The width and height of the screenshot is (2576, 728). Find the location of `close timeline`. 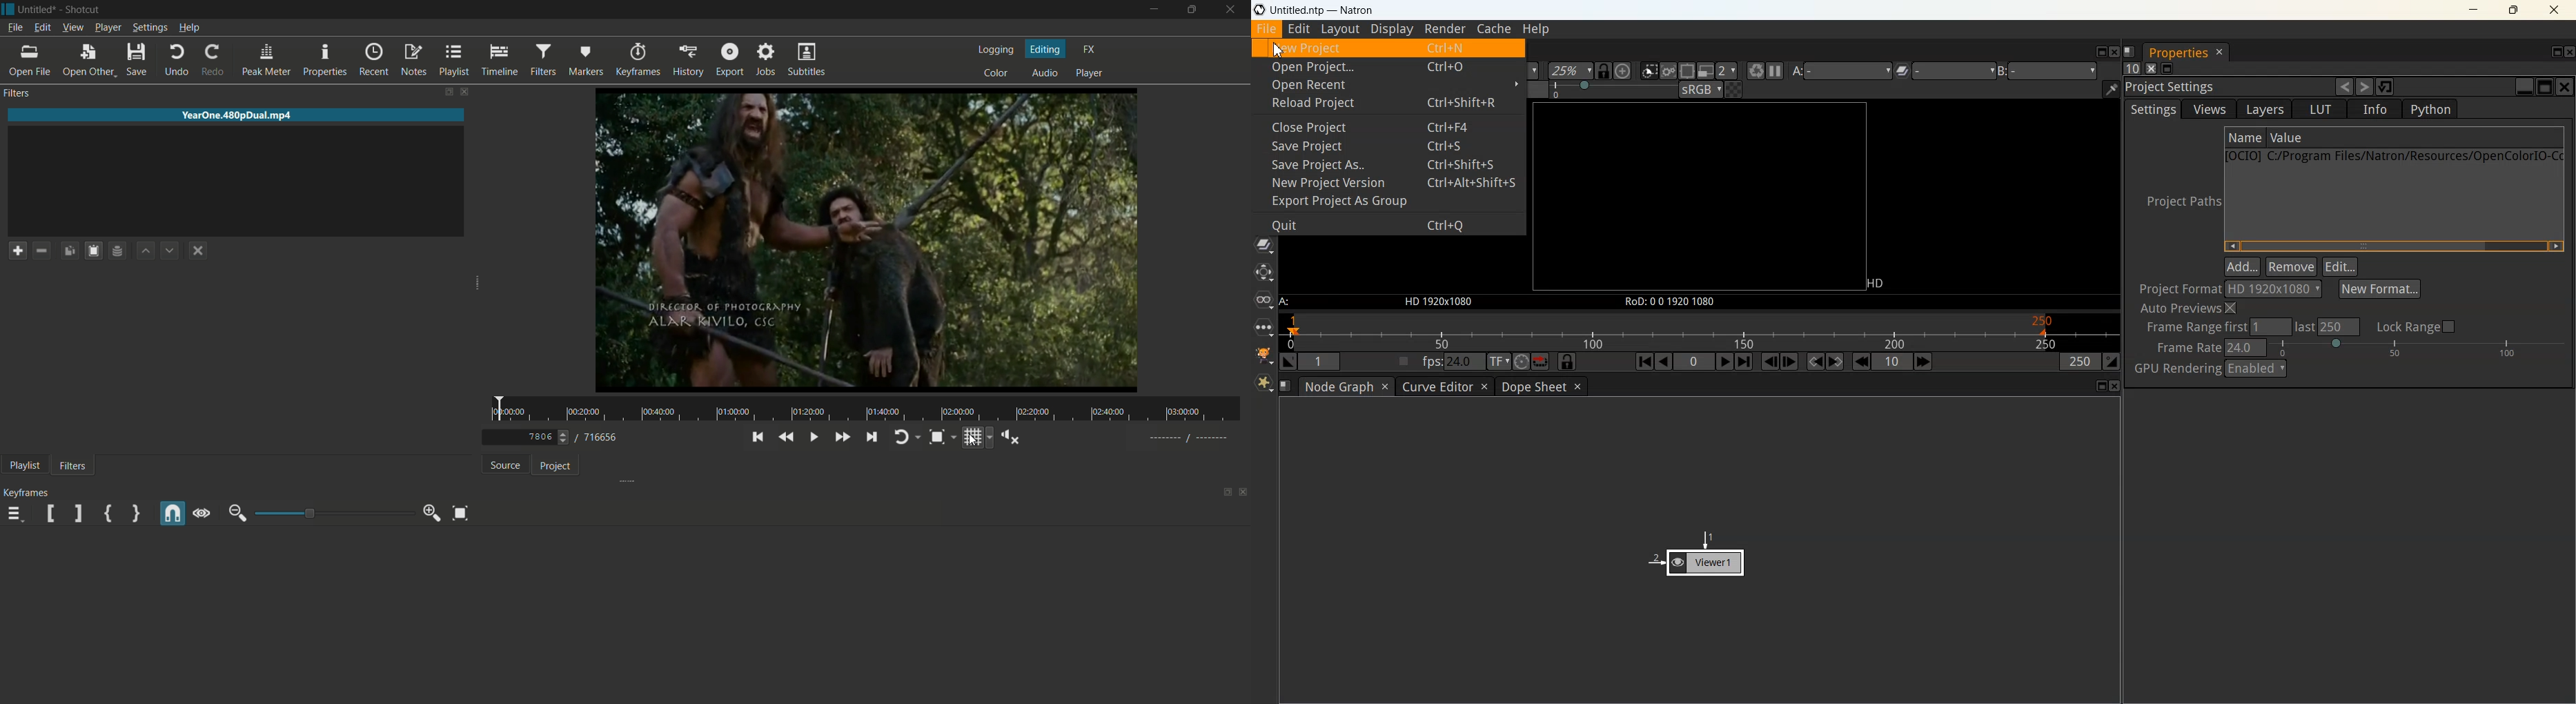

close timeline is located at coordinates (1243, 493).